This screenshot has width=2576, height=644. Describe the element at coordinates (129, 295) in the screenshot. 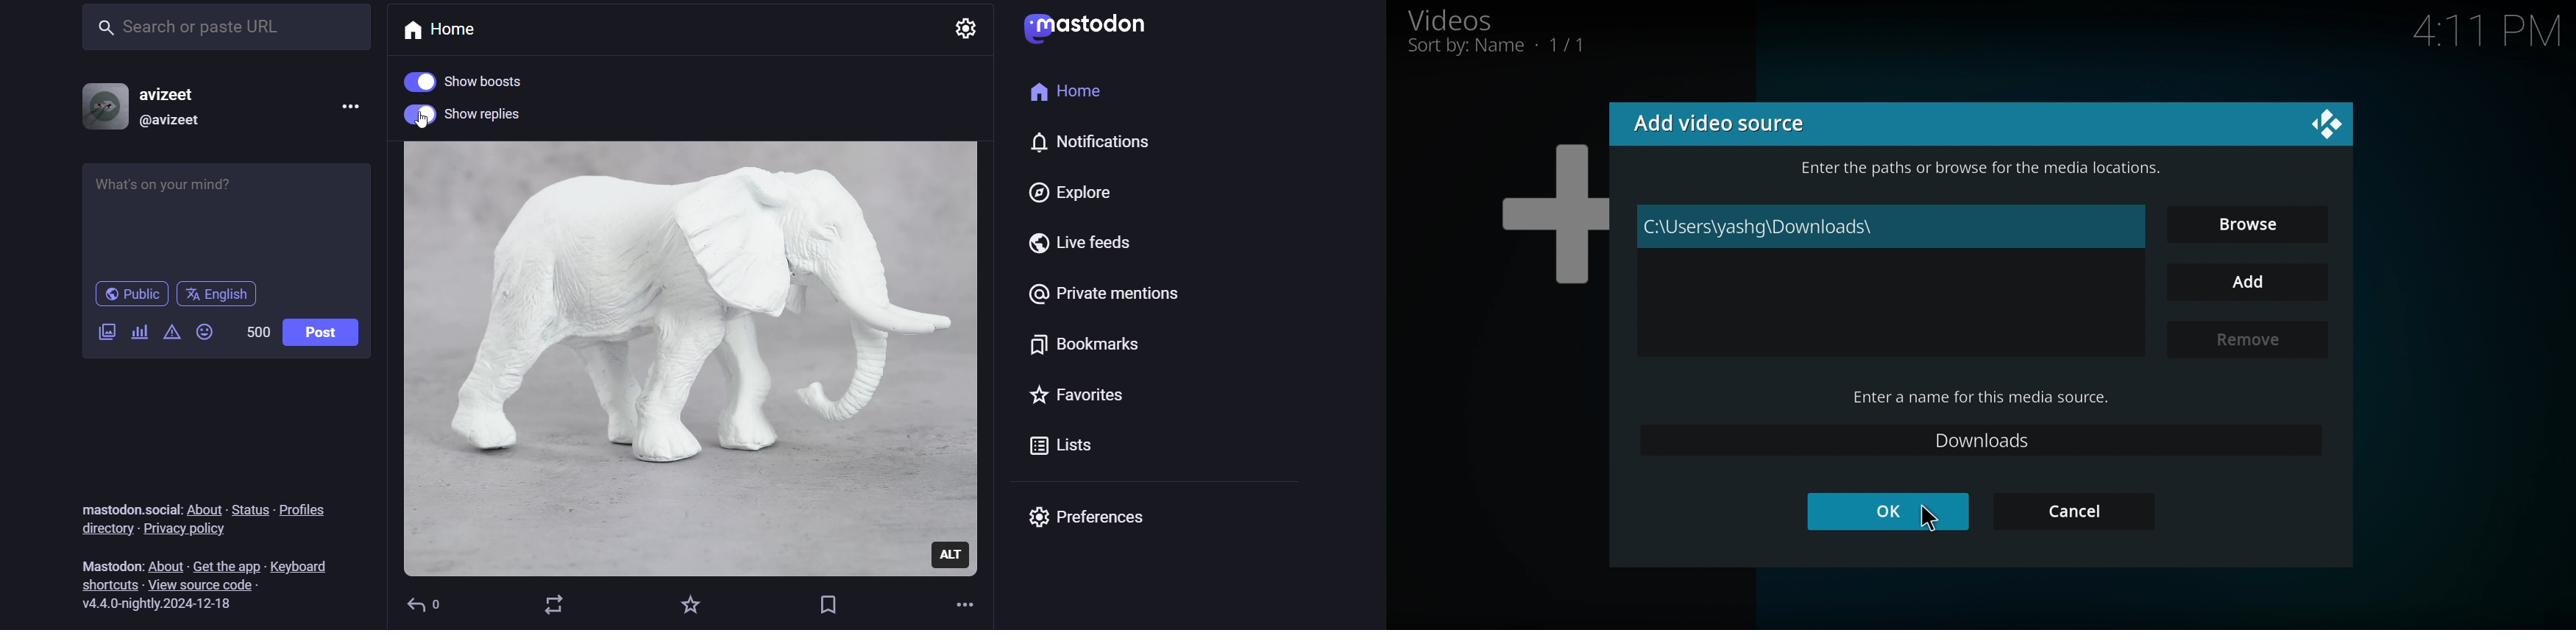

I see `public` at that location.